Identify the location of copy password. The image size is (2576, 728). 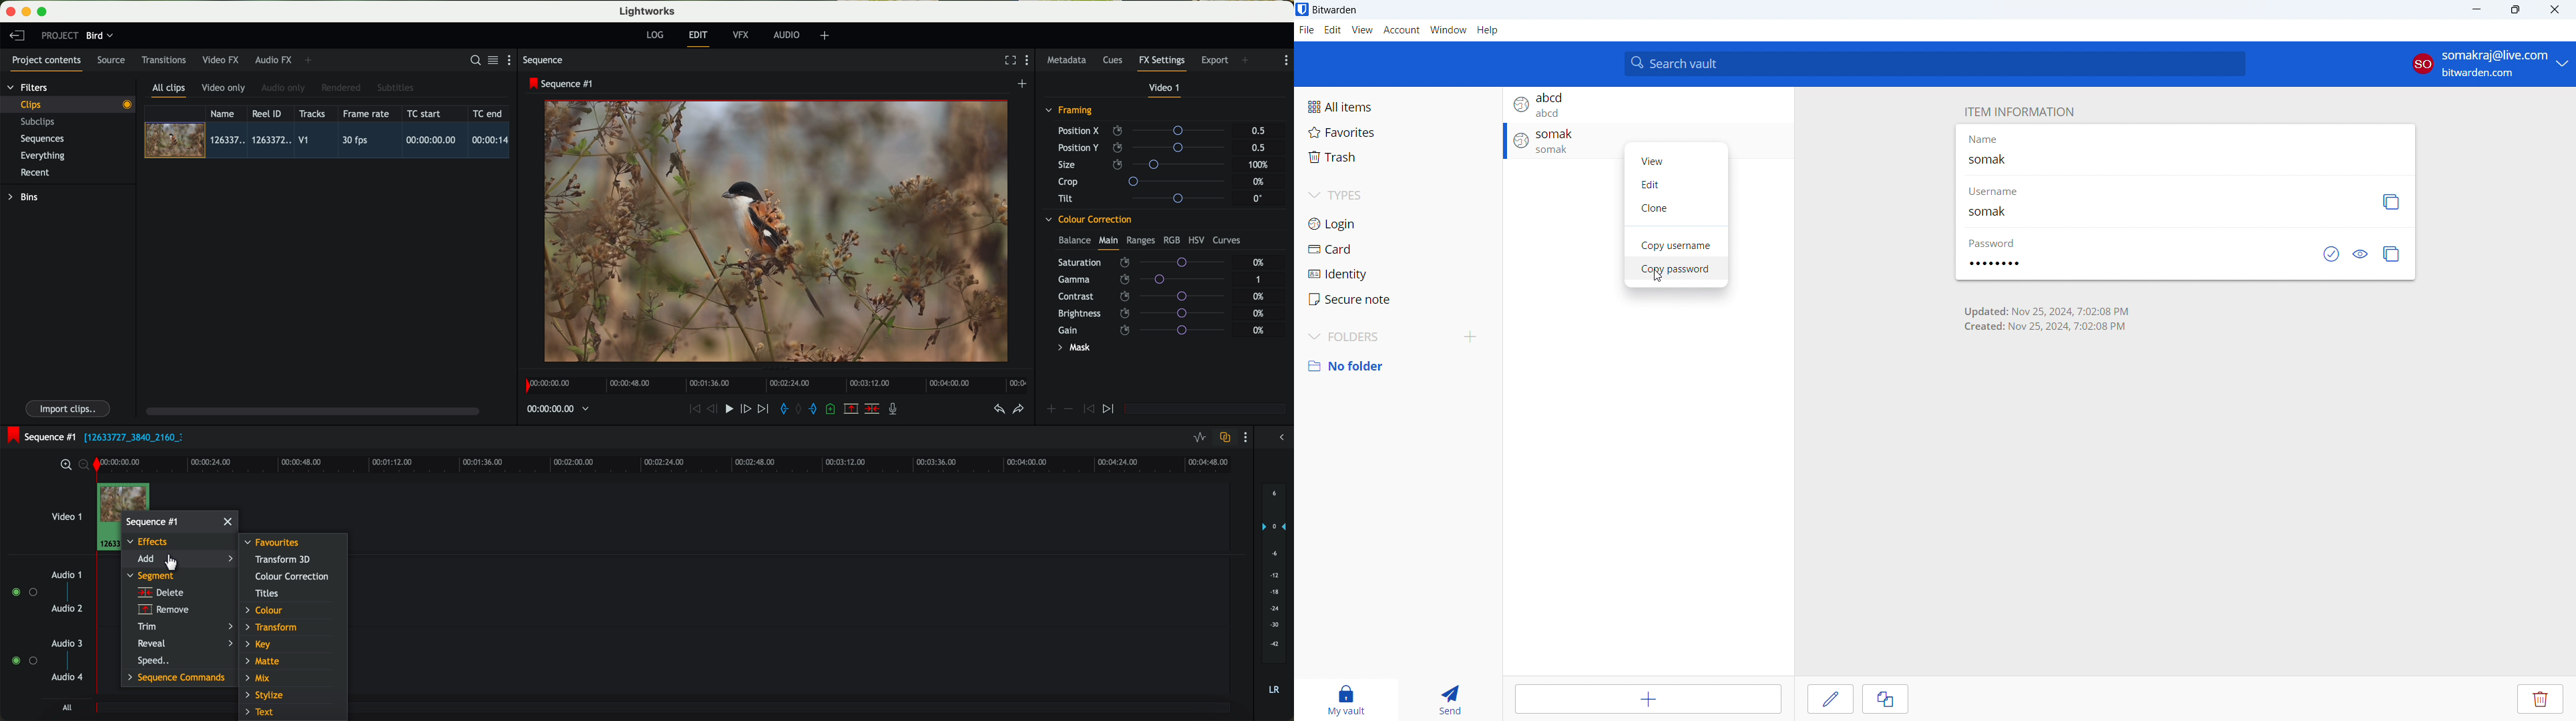
(1675, 269).